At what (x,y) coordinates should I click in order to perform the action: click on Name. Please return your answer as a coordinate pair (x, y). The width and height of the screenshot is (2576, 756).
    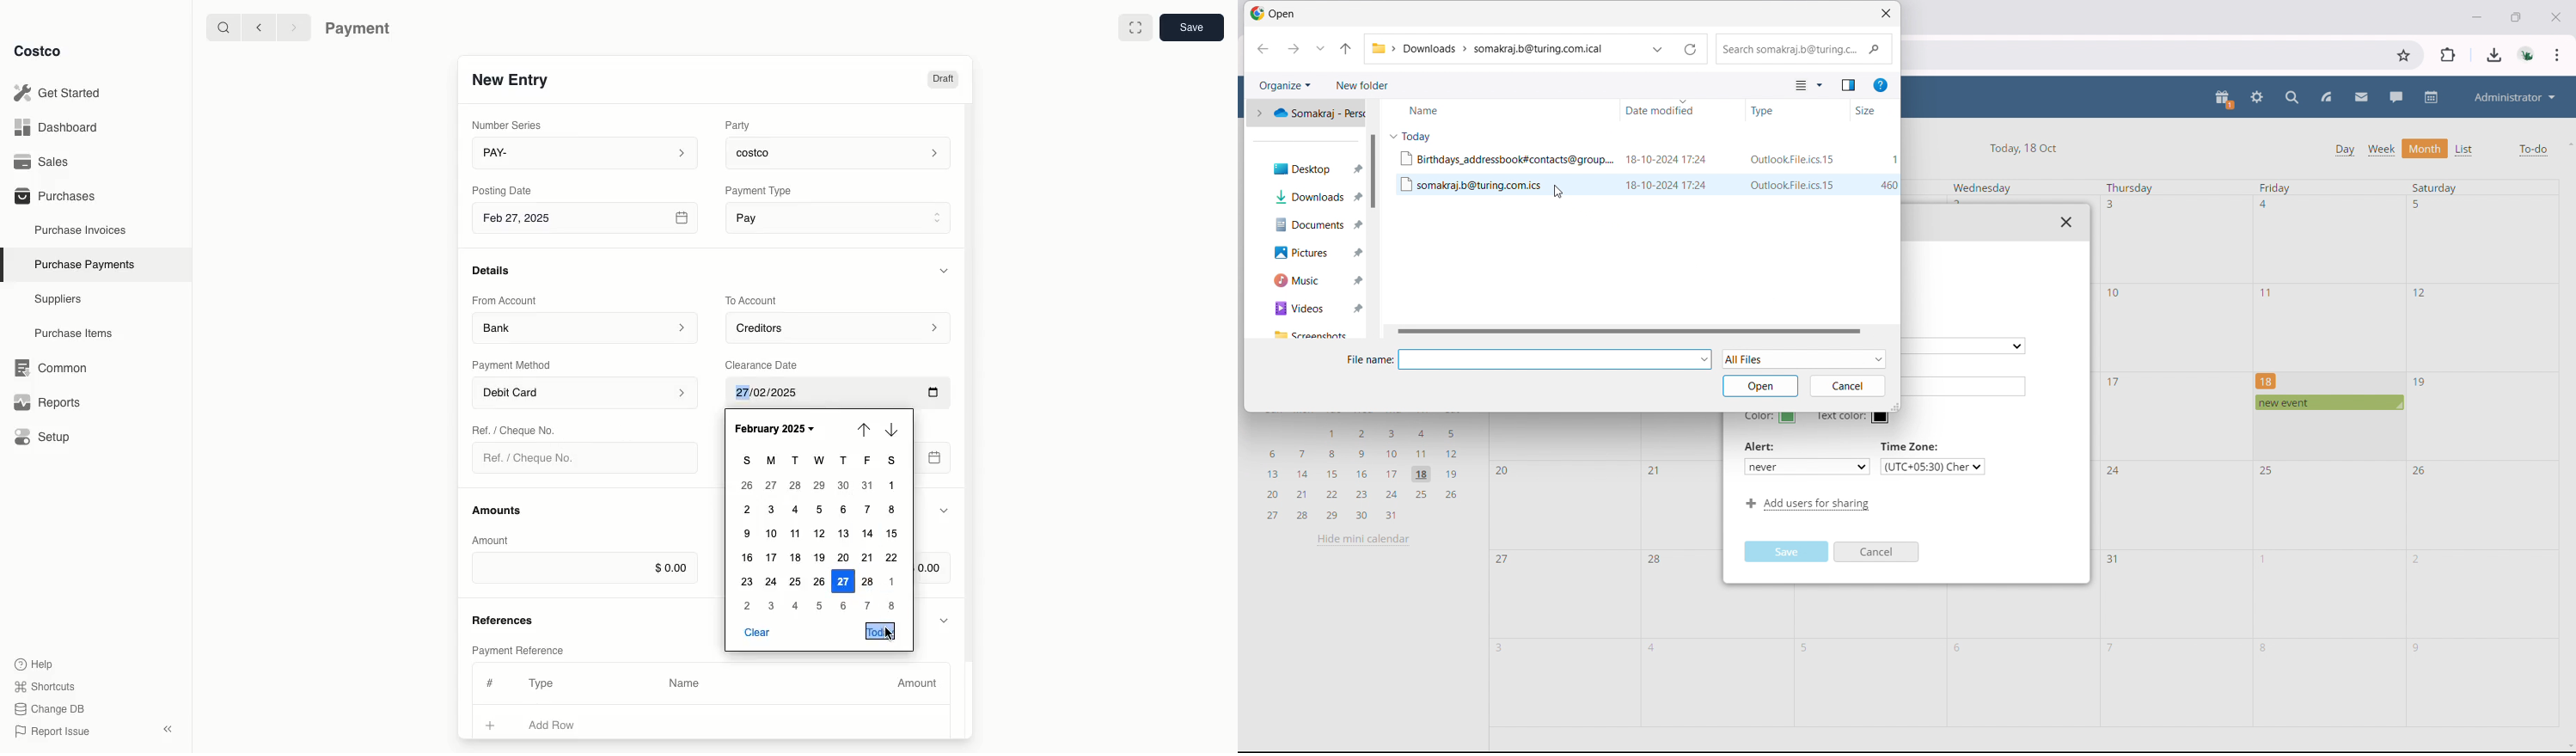
    Looking at the image, I should click on (684, 683).